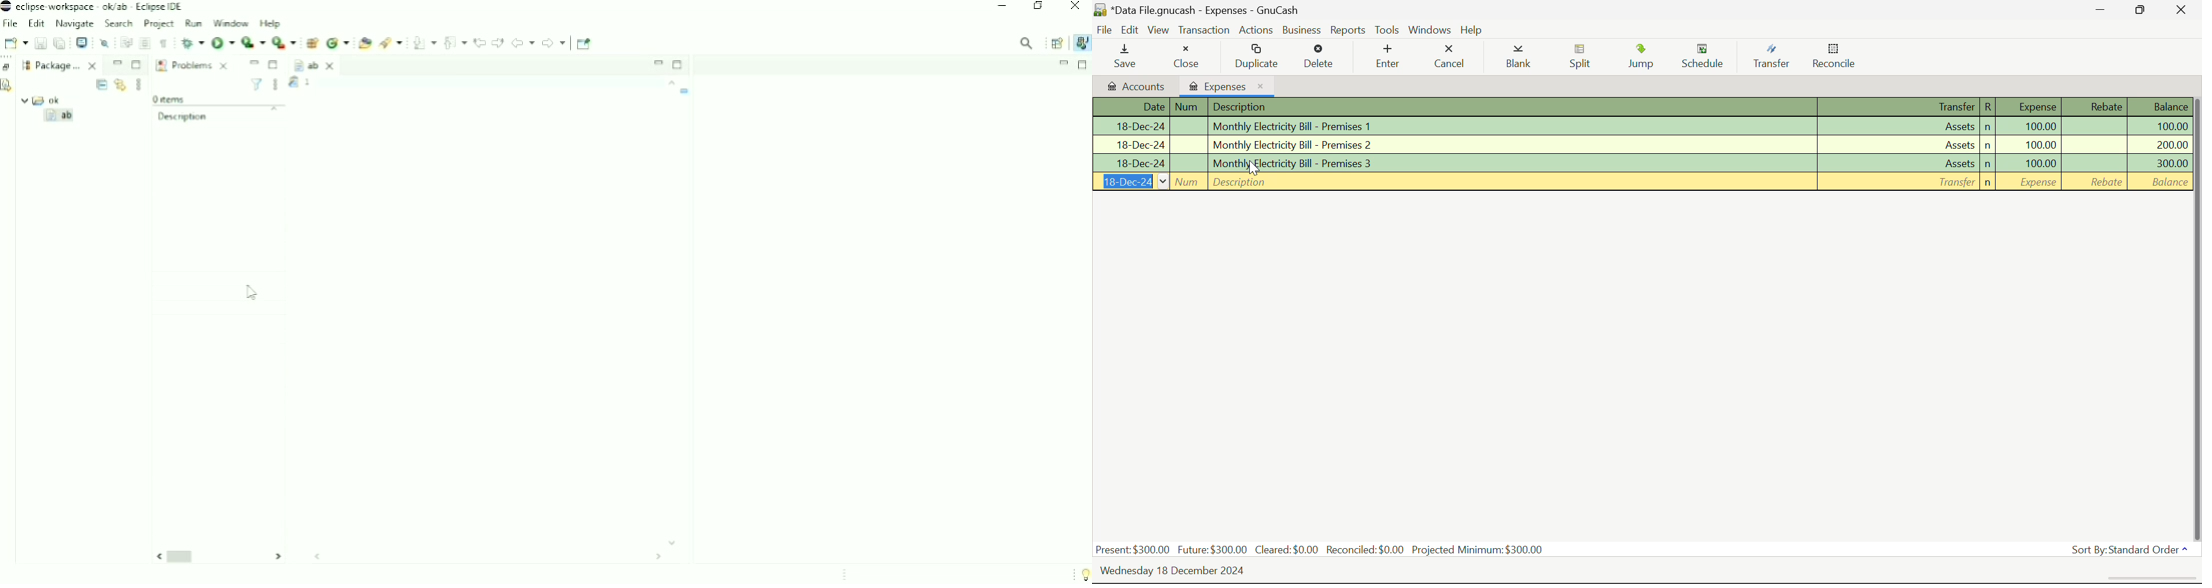  What do you see at coordinates (2181, 10) in the screenshot?
I see `Close Window` at bounding box center [2181, 10].